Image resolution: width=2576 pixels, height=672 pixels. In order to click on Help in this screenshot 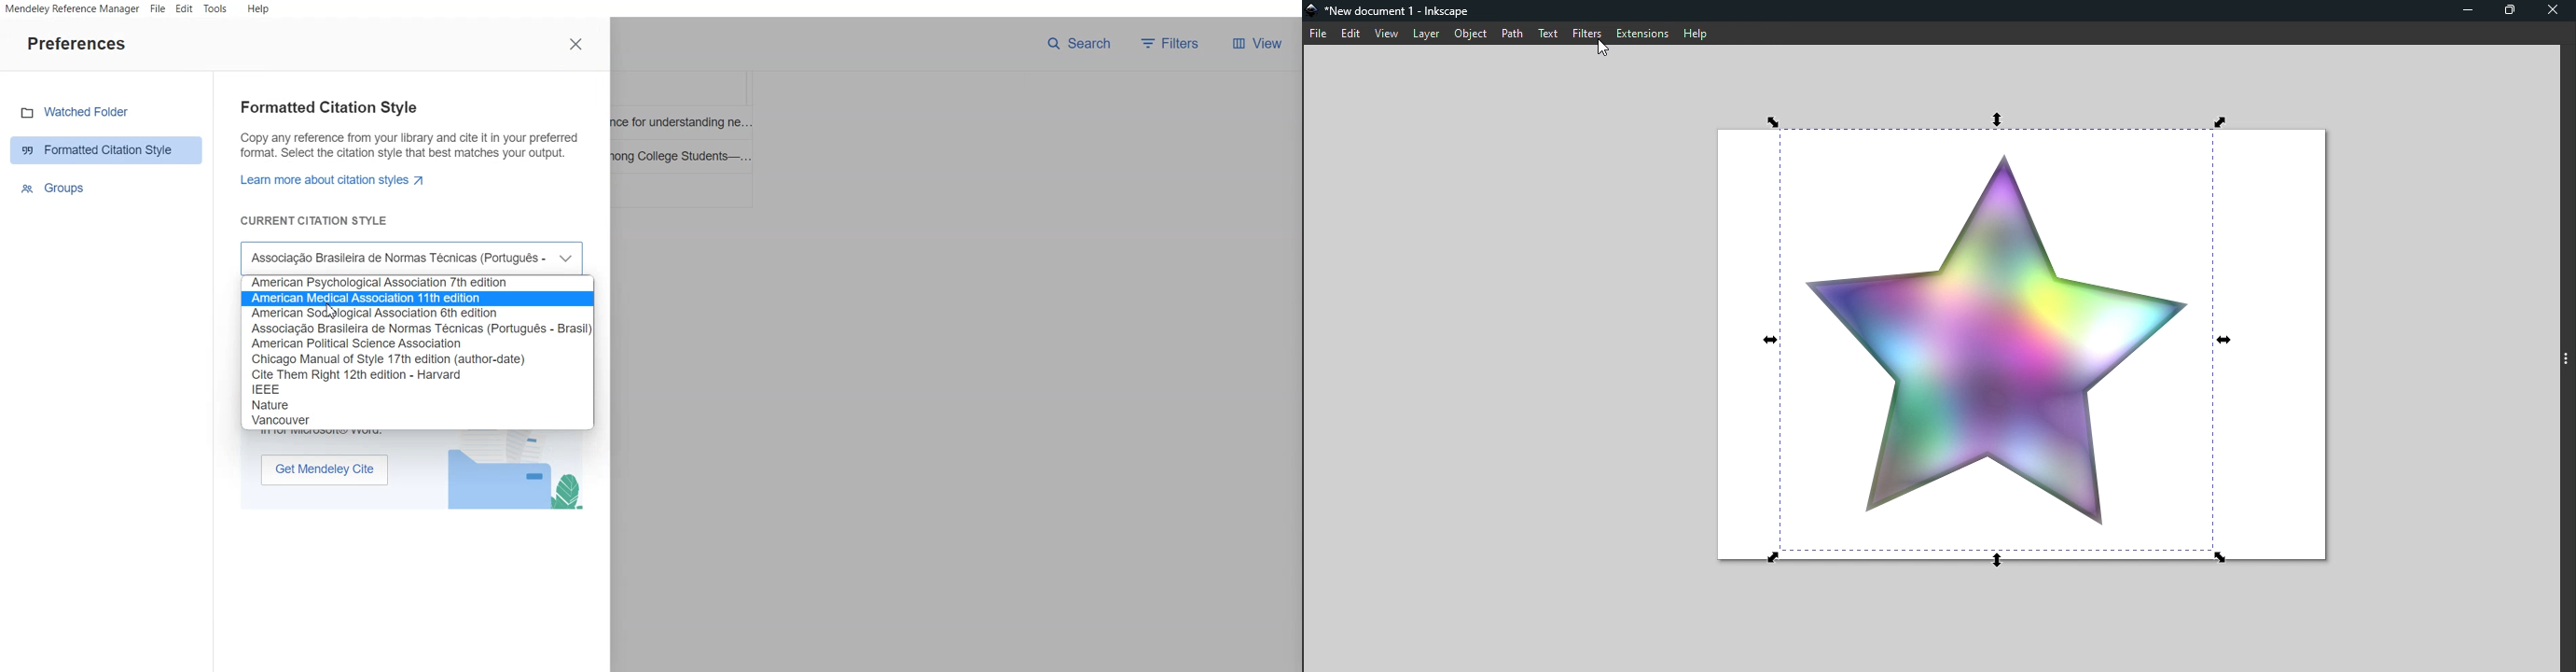, I will do `click(1697, 33)`.